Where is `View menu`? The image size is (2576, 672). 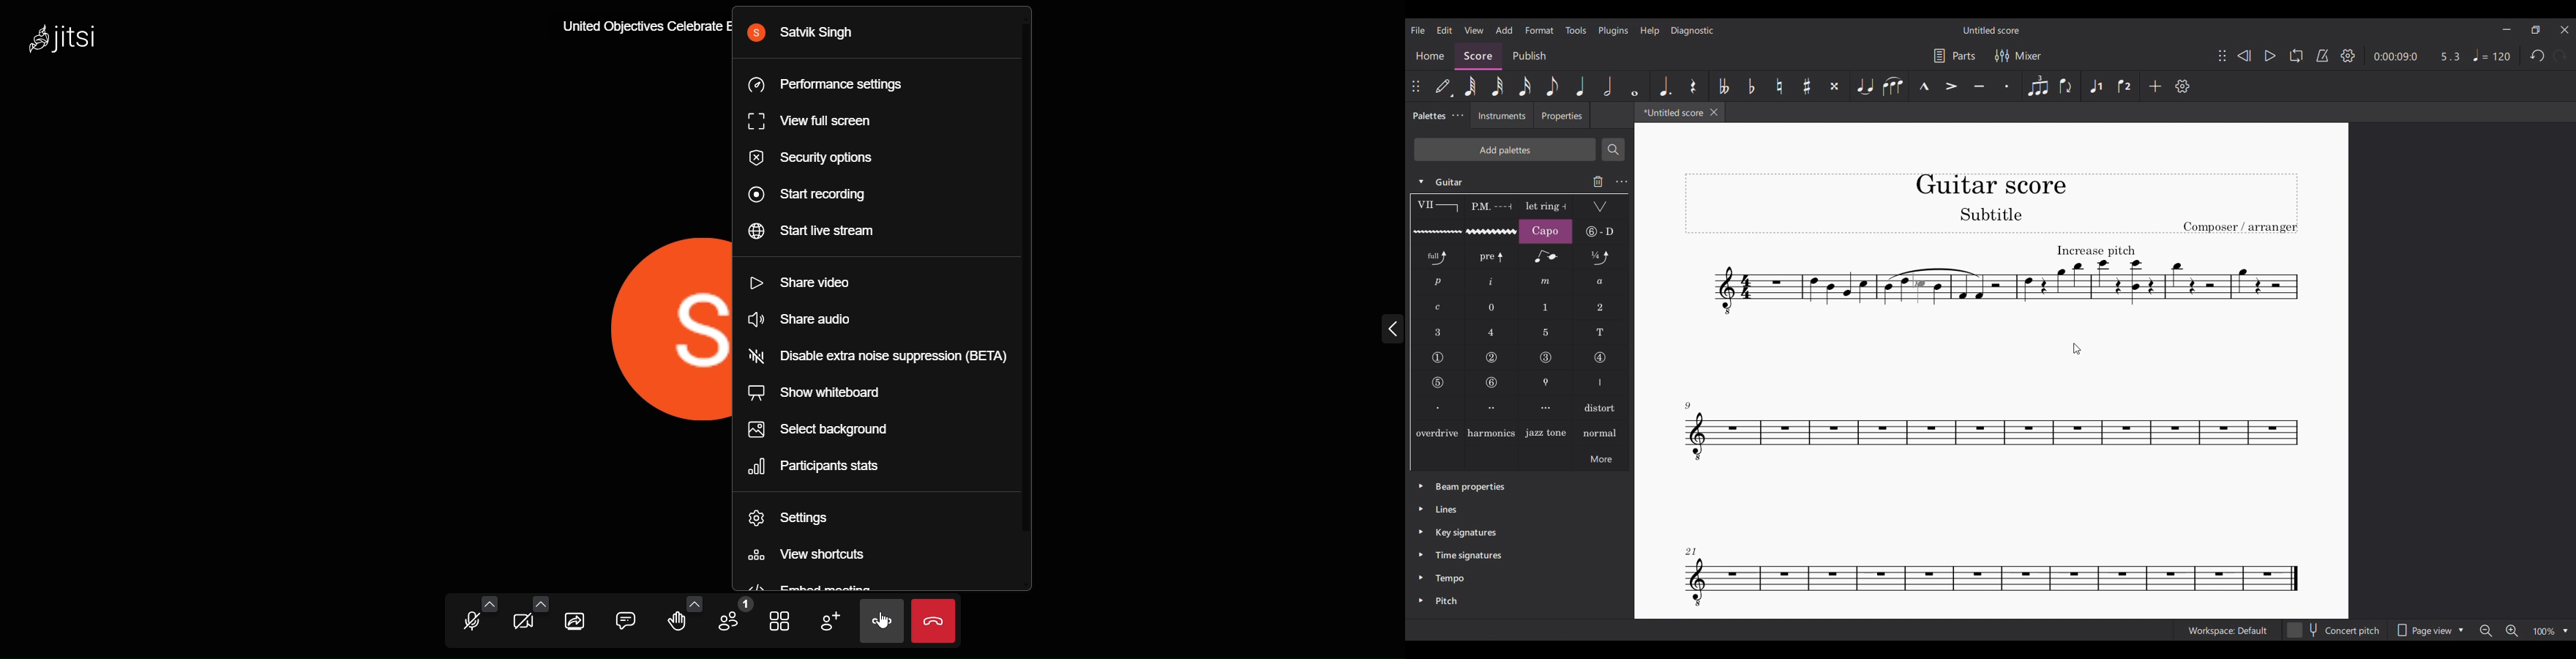
View menu is located at coordinates (1474, 31).